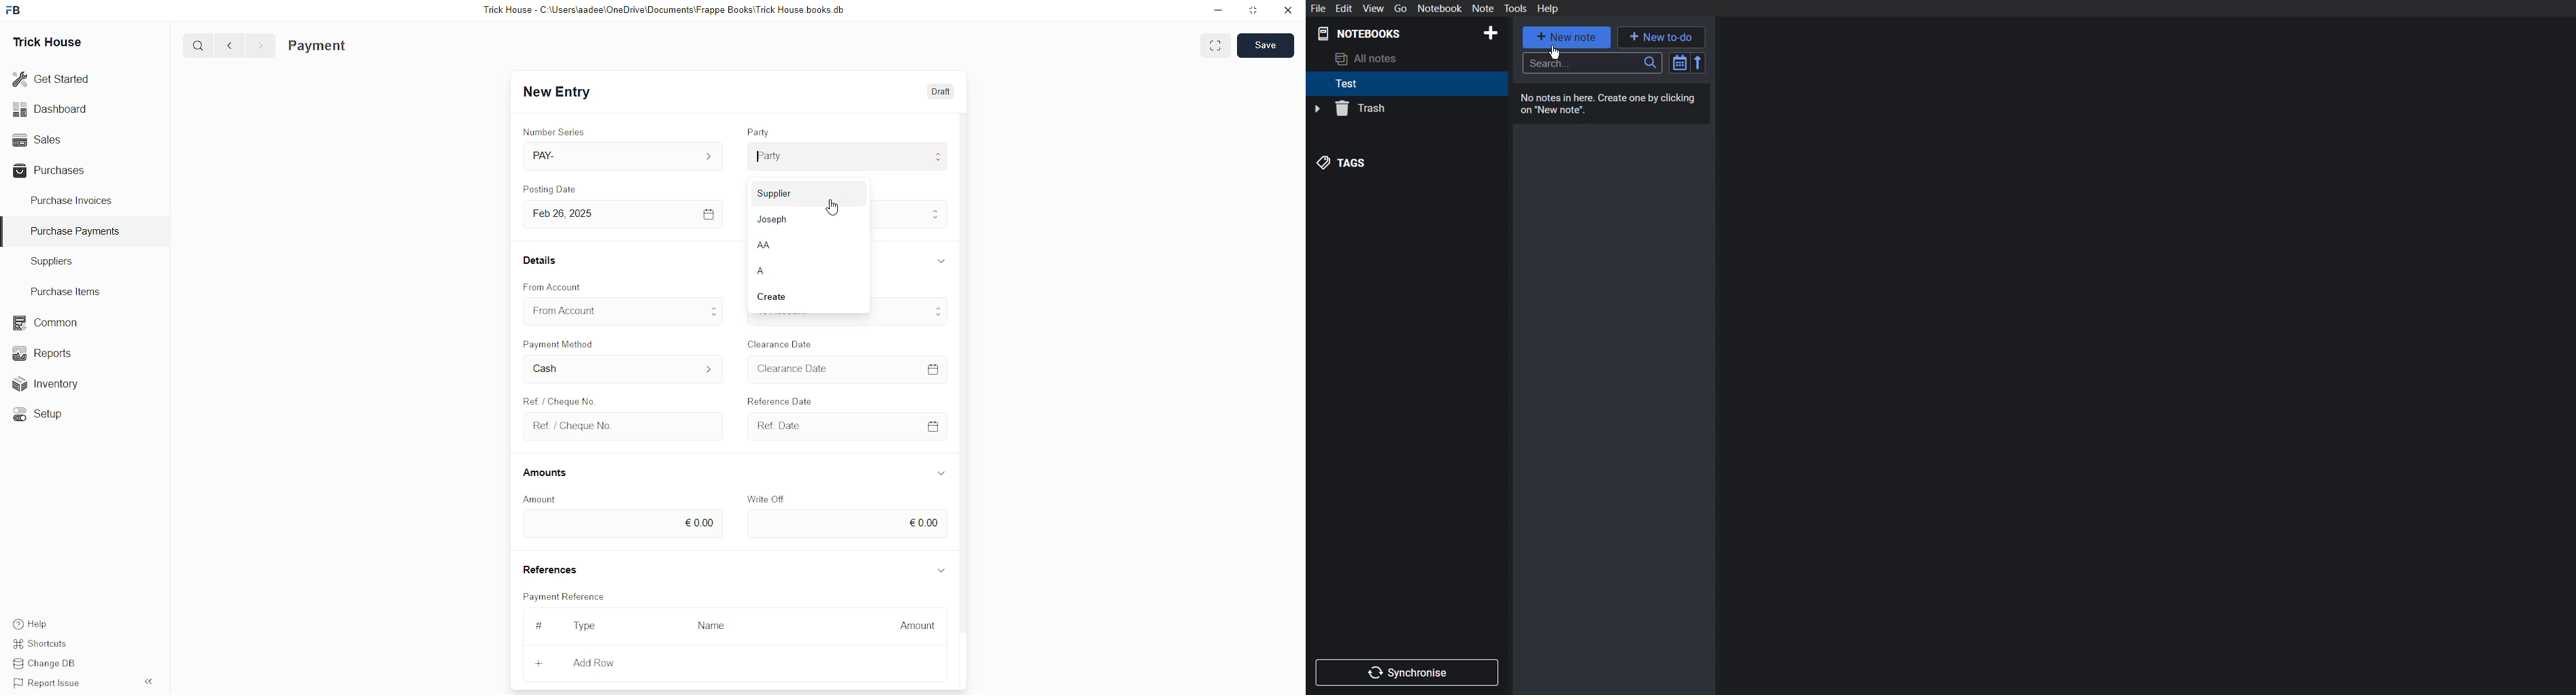  I want to click on Purchases, so click(52, 172).